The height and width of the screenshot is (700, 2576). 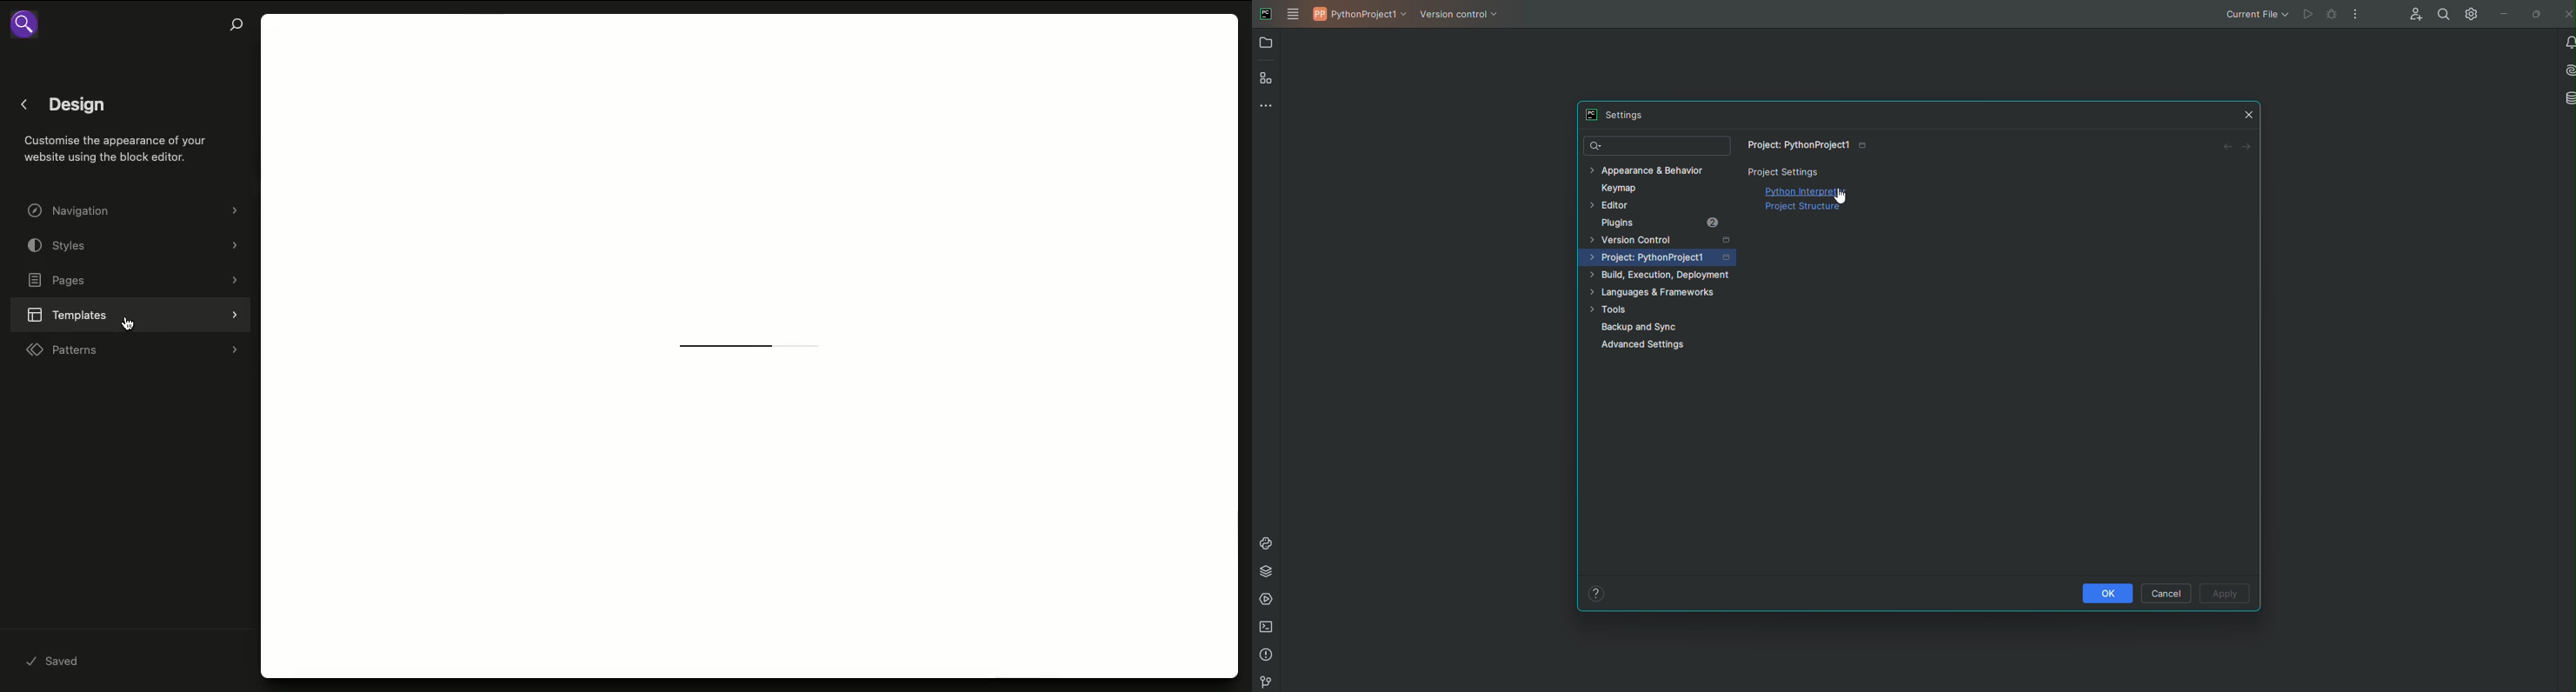 What do you see at coordinates (28, 26) in the screenshot?
I see `search icon` at bounding box center [28, 26].